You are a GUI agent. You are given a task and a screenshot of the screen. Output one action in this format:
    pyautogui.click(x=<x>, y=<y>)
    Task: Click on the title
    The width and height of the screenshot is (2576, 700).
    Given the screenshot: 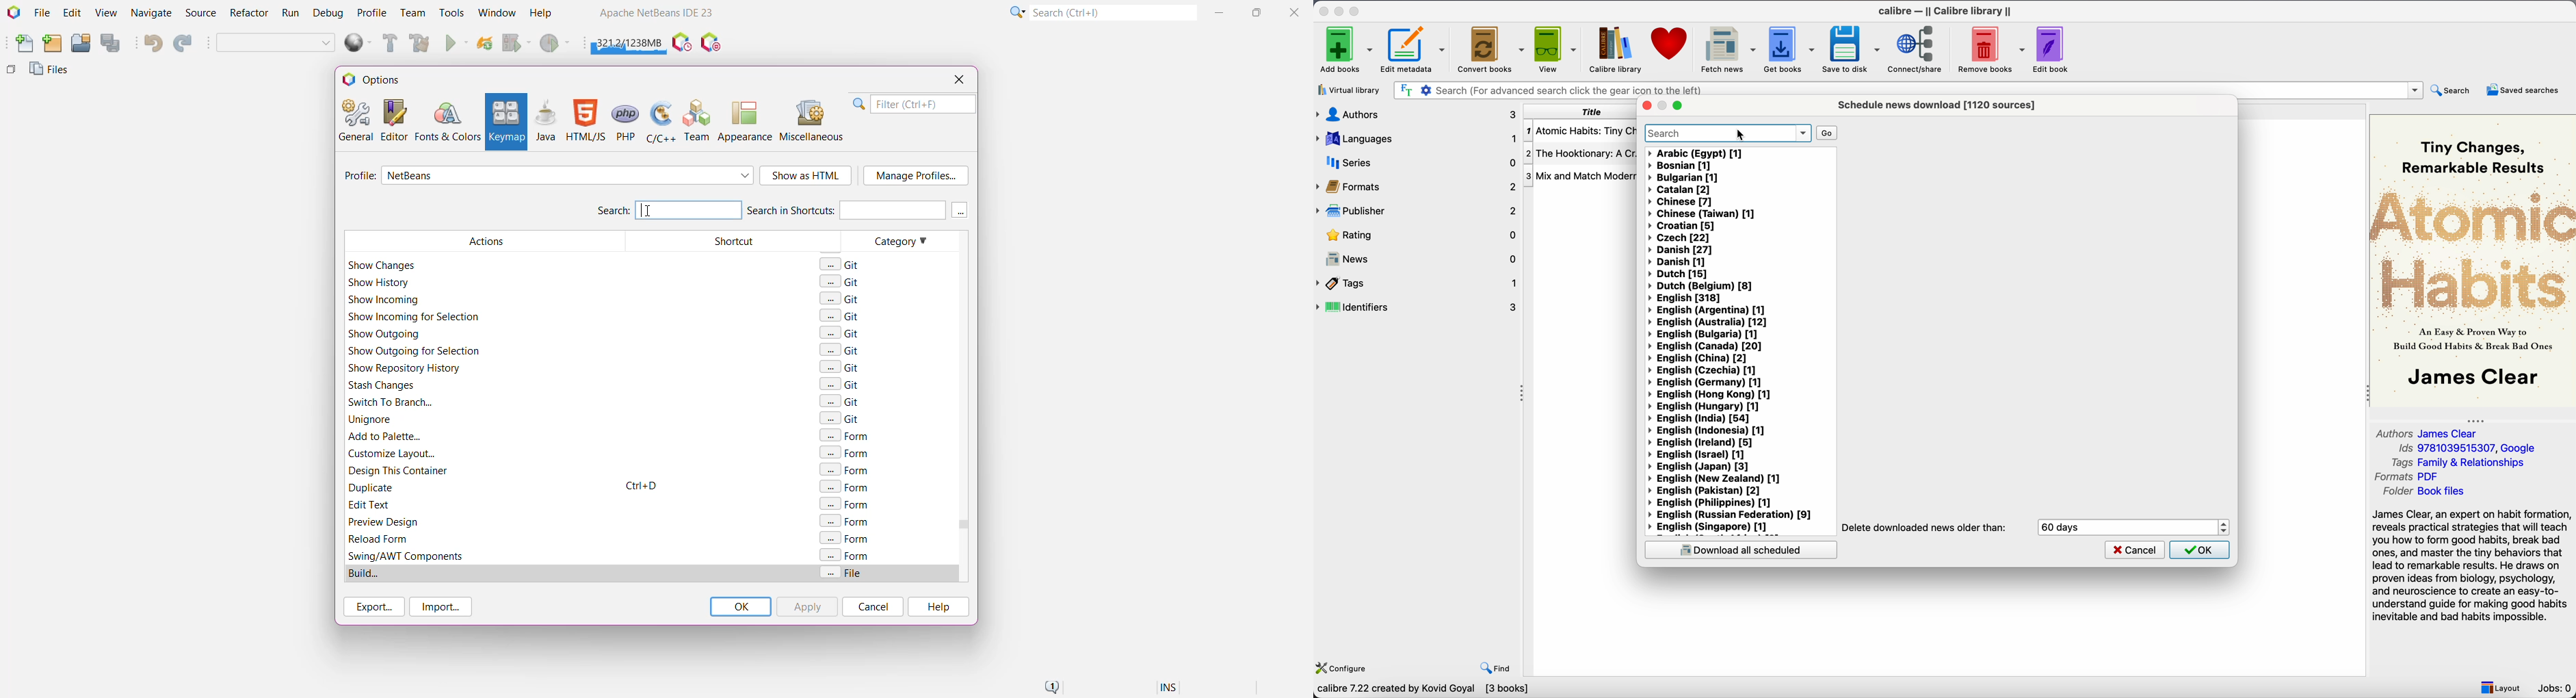 What is the action you would take?
    pyautogui.click(x=1578, y=112)
    